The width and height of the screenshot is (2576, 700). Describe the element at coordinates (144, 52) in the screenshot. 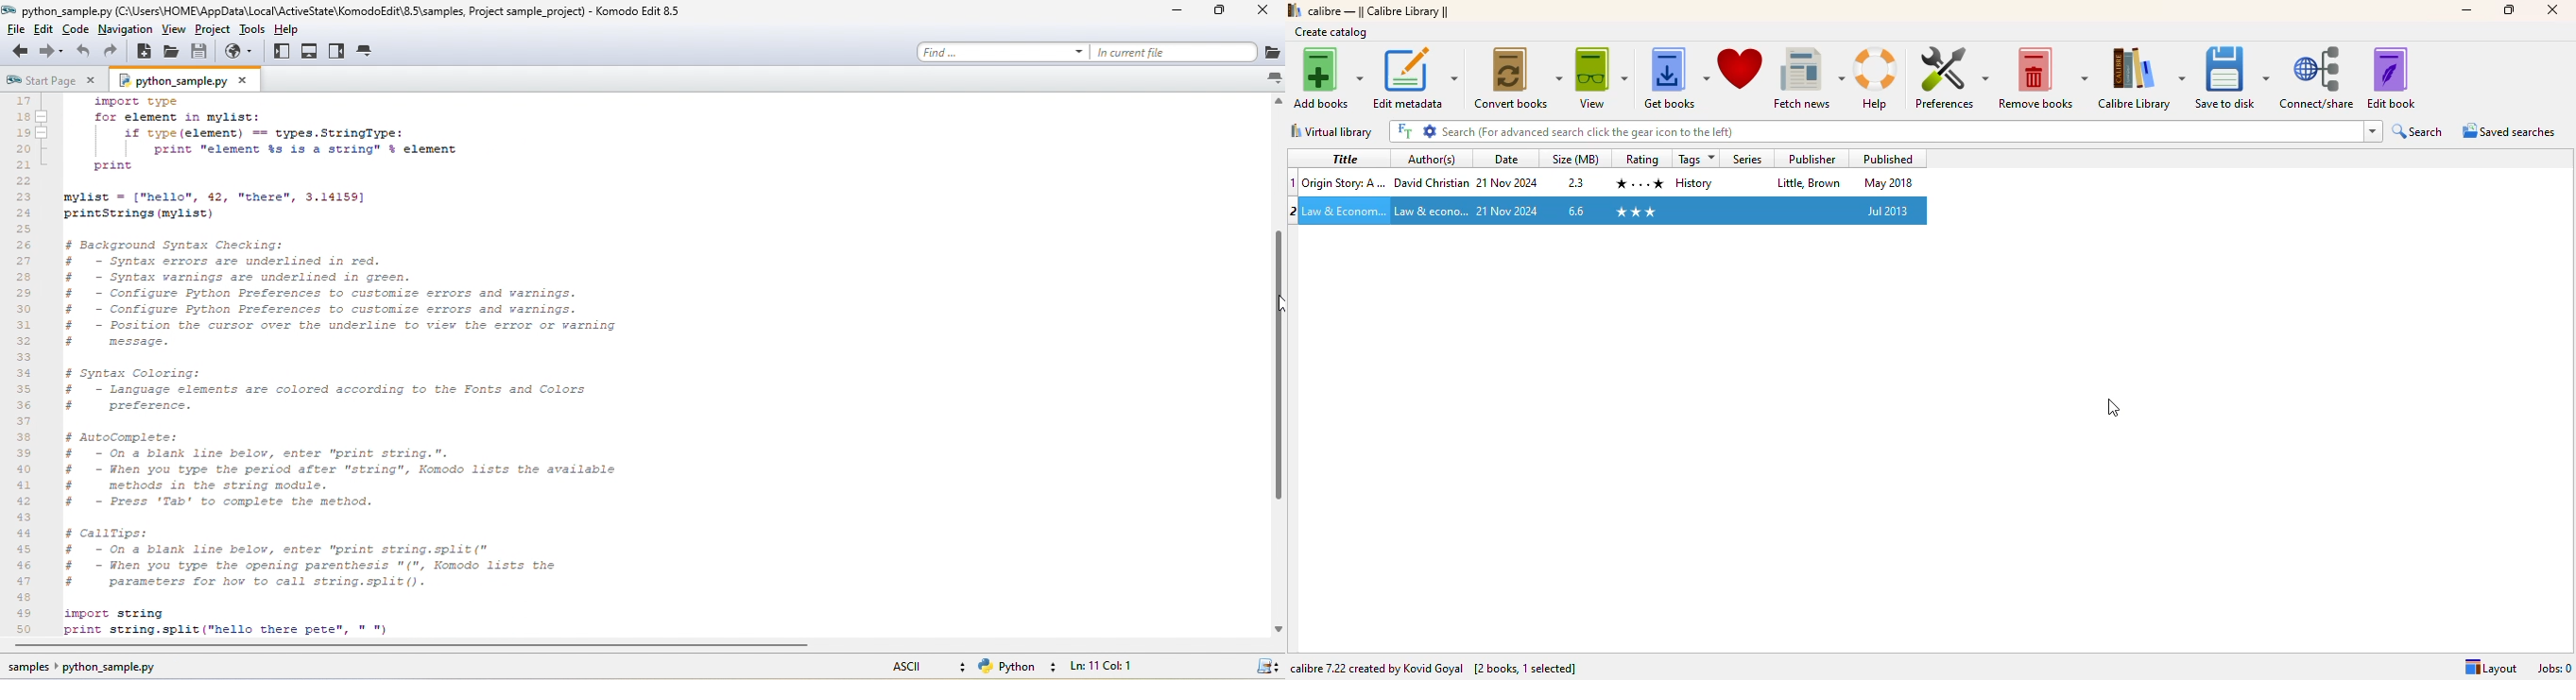

I see `new` at that location.